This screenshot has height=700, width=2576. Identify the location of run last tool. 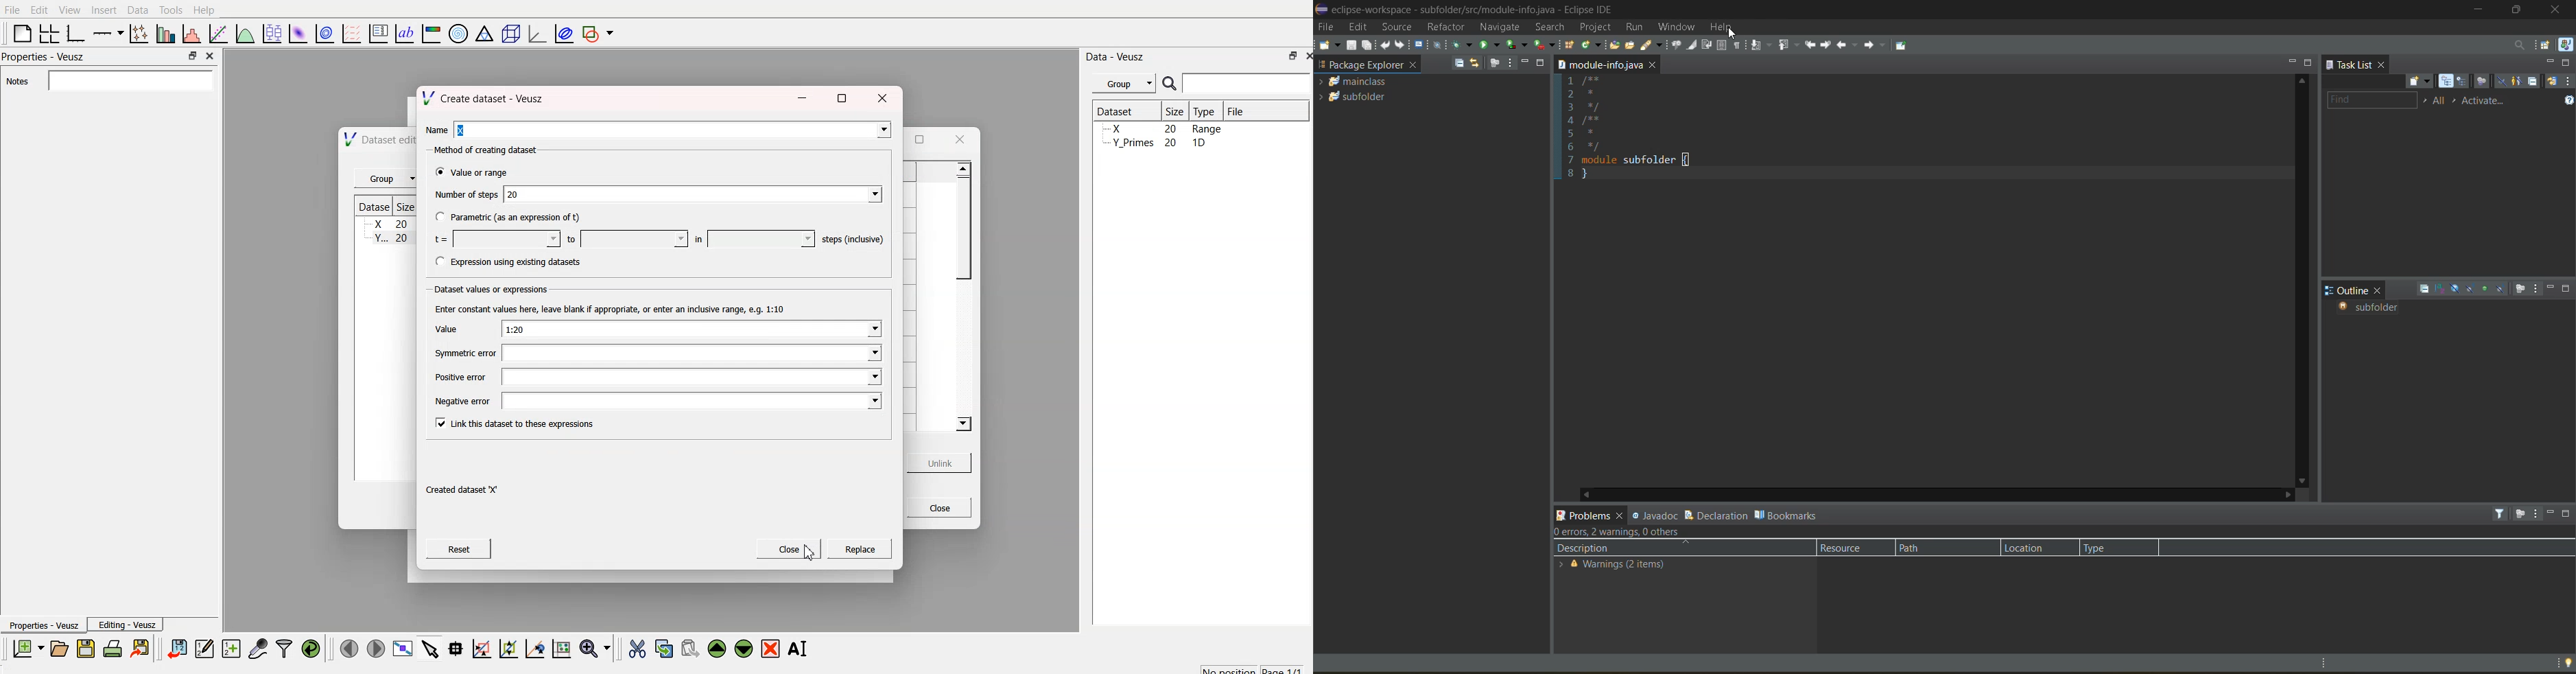
(1547, 45).